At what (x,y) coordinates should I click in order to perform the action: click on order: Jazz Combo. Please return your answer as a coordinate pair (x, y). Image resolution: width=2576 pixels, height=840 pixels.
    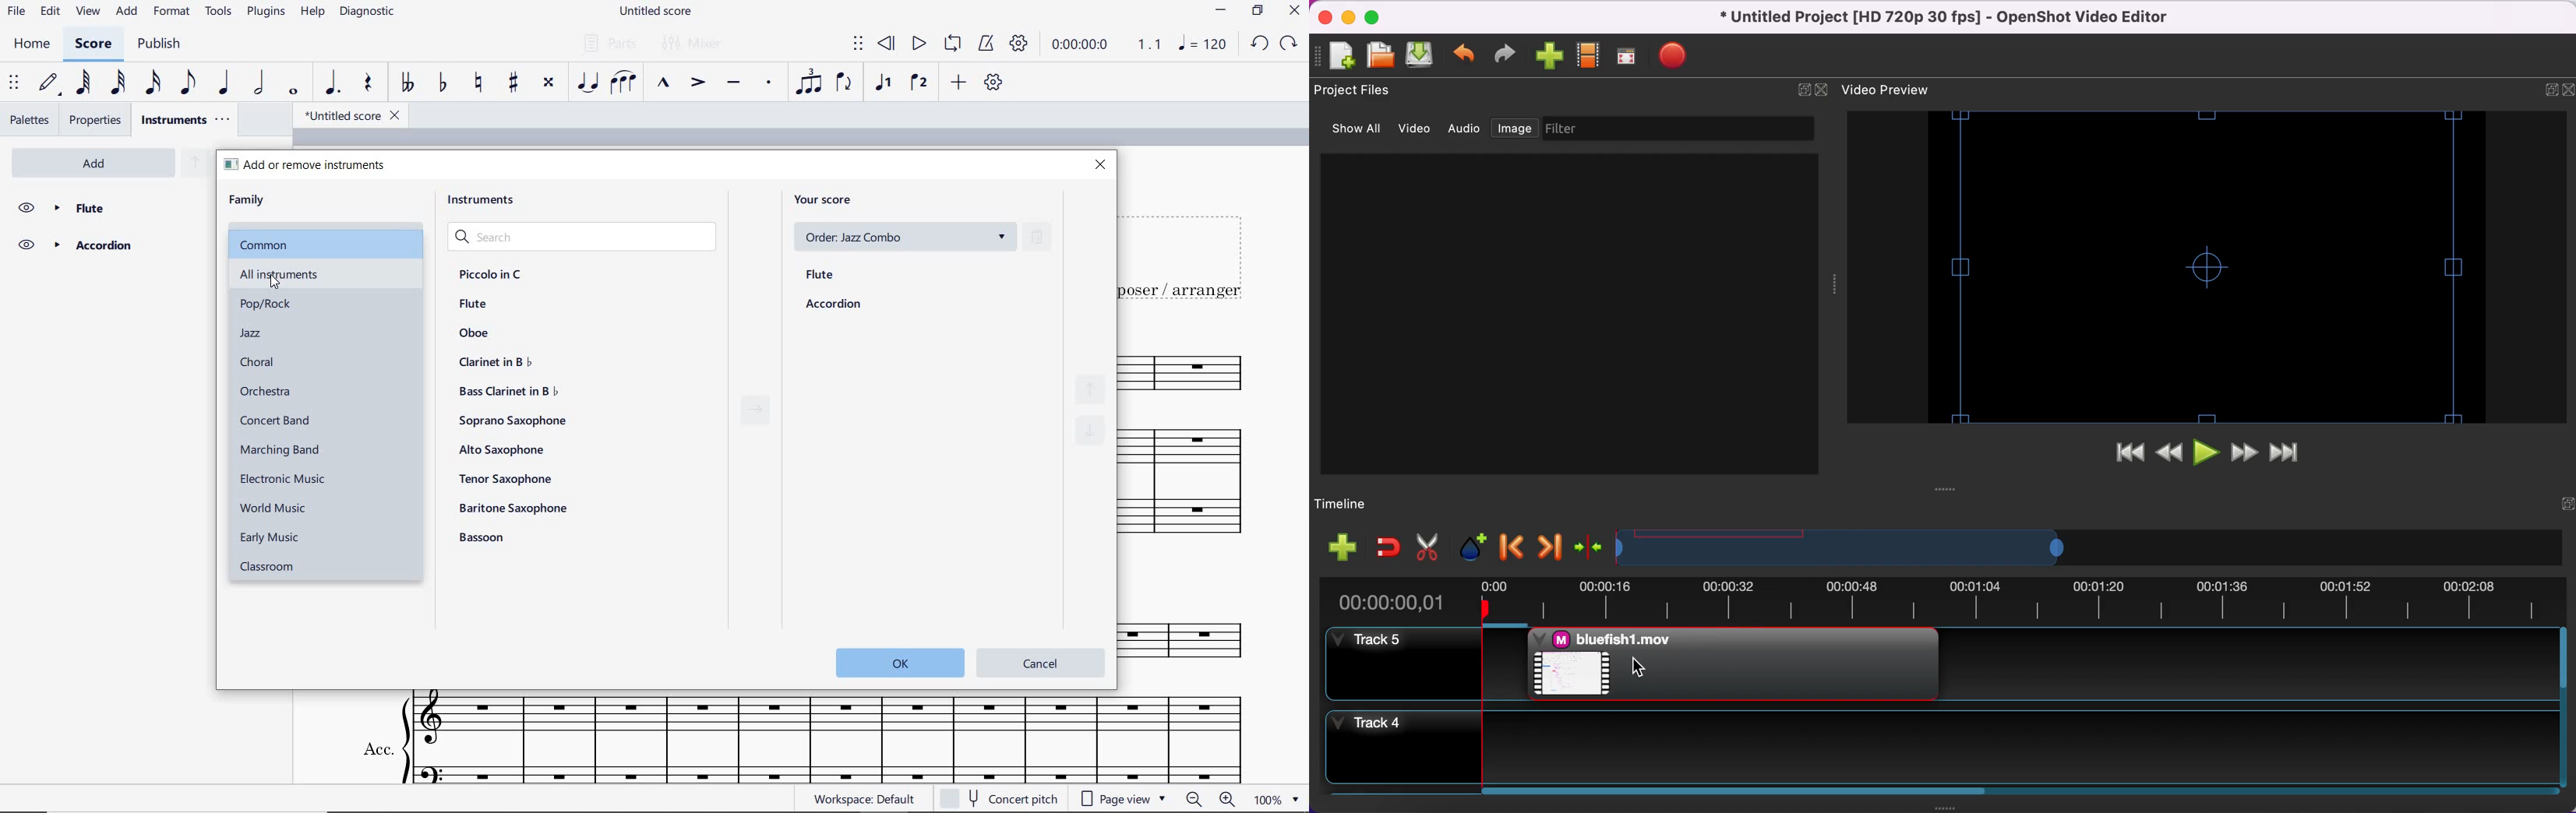
    Looking at the image, I should click on (903, 236).